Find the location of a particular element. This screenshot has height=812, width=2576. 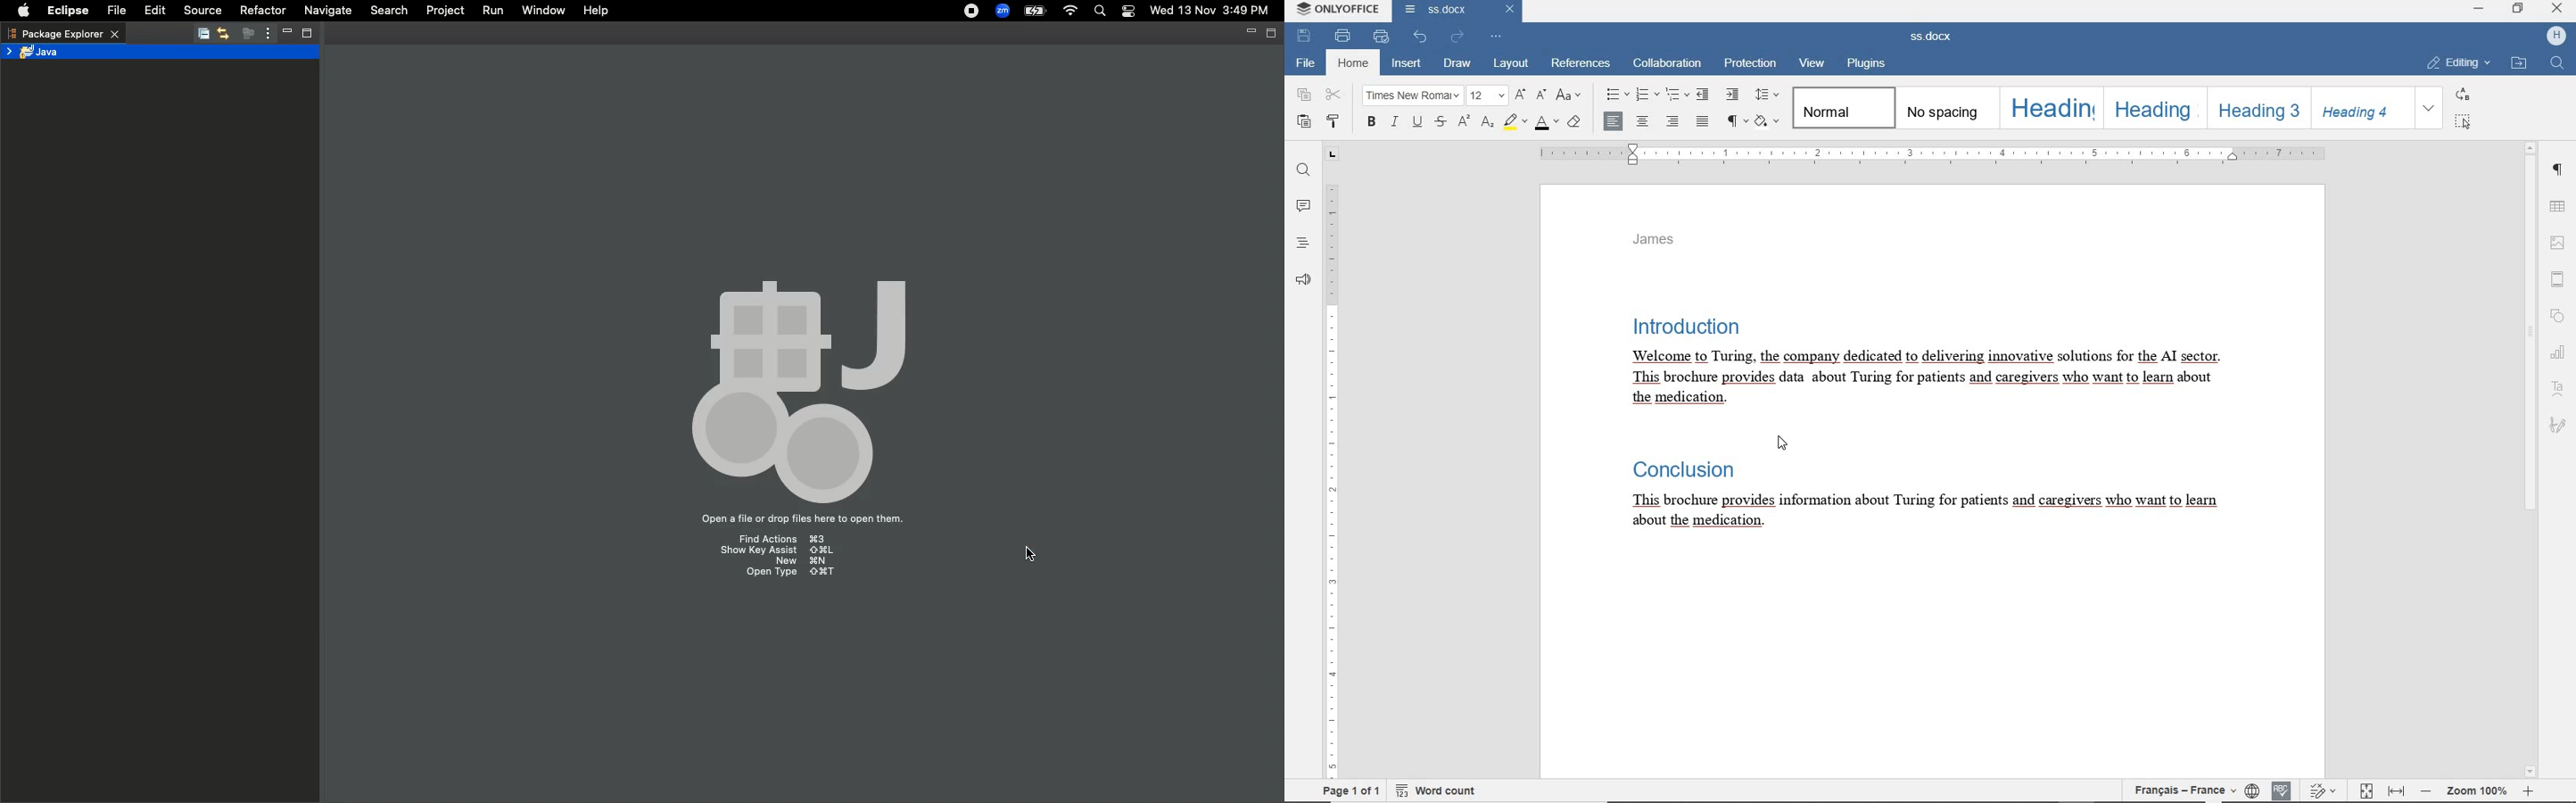

Package explorer is located at coordinates (62, 33).